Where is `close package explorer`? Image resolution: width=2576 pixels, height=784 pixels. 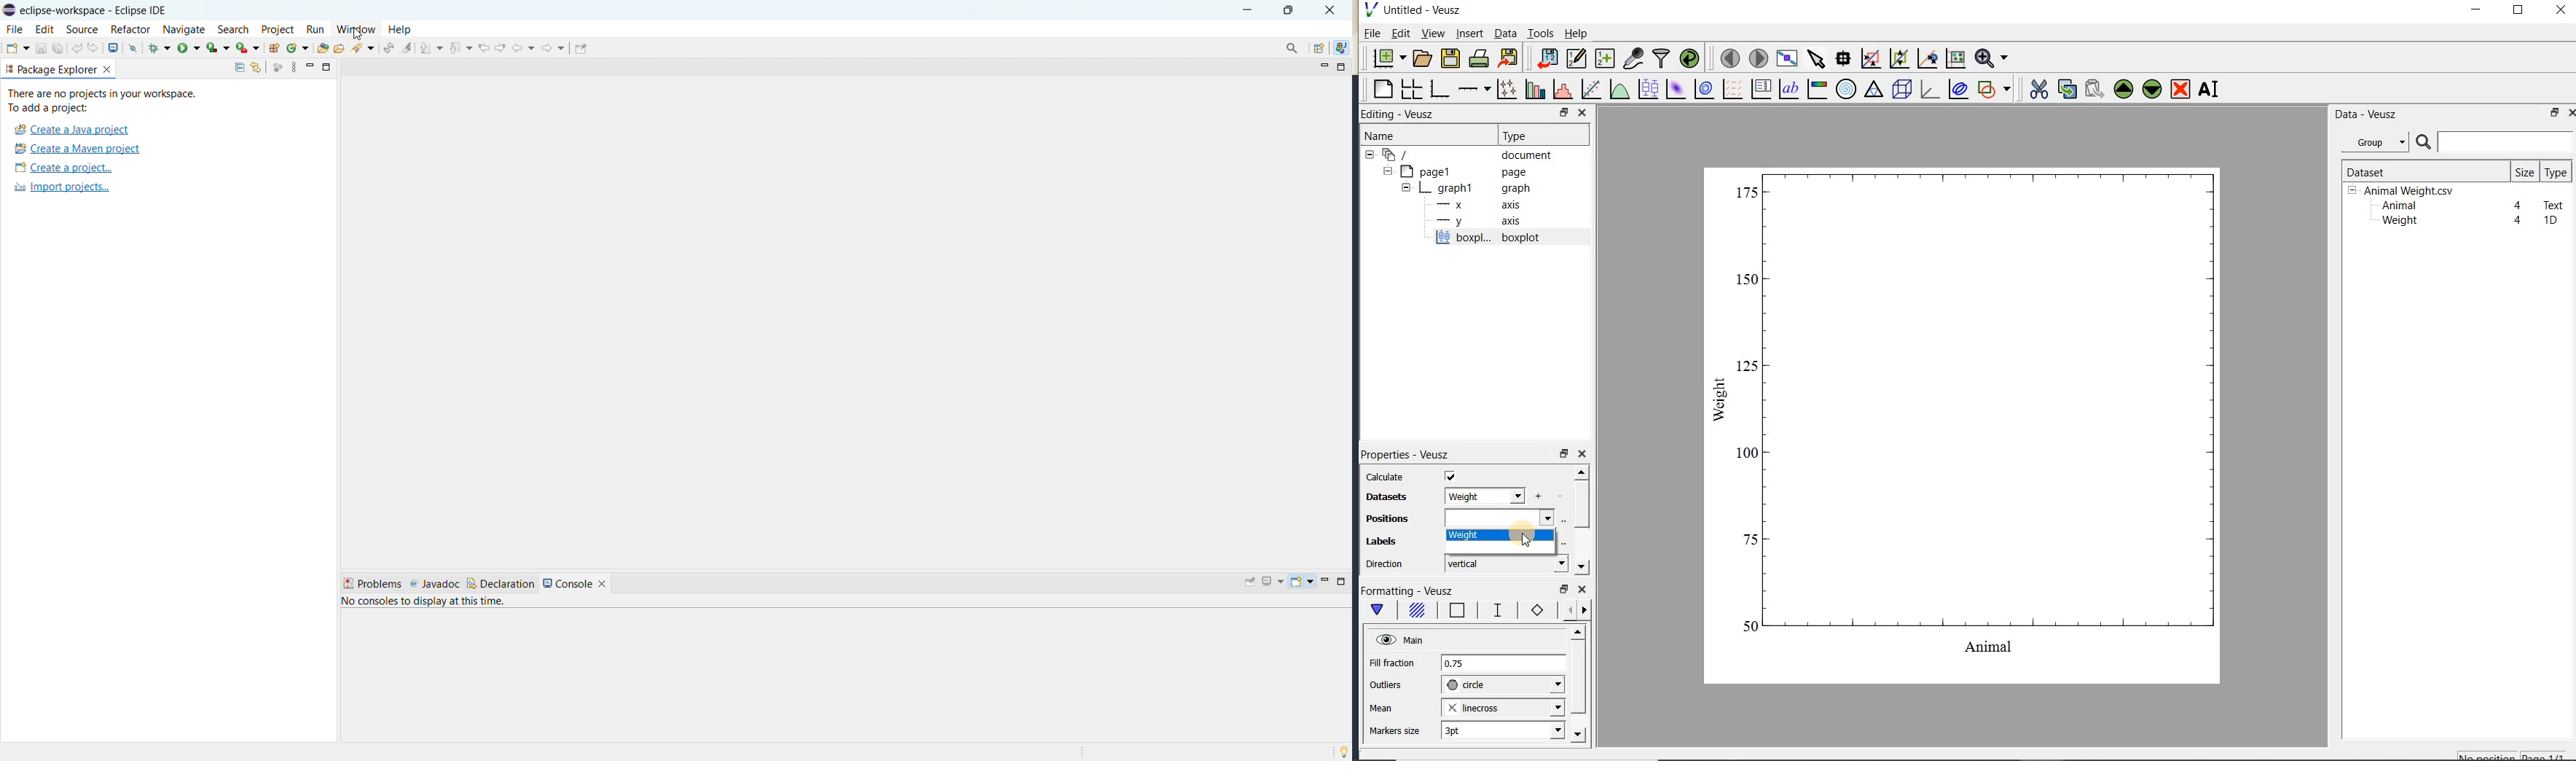 close package explorer is located at coordinates (110, 68).